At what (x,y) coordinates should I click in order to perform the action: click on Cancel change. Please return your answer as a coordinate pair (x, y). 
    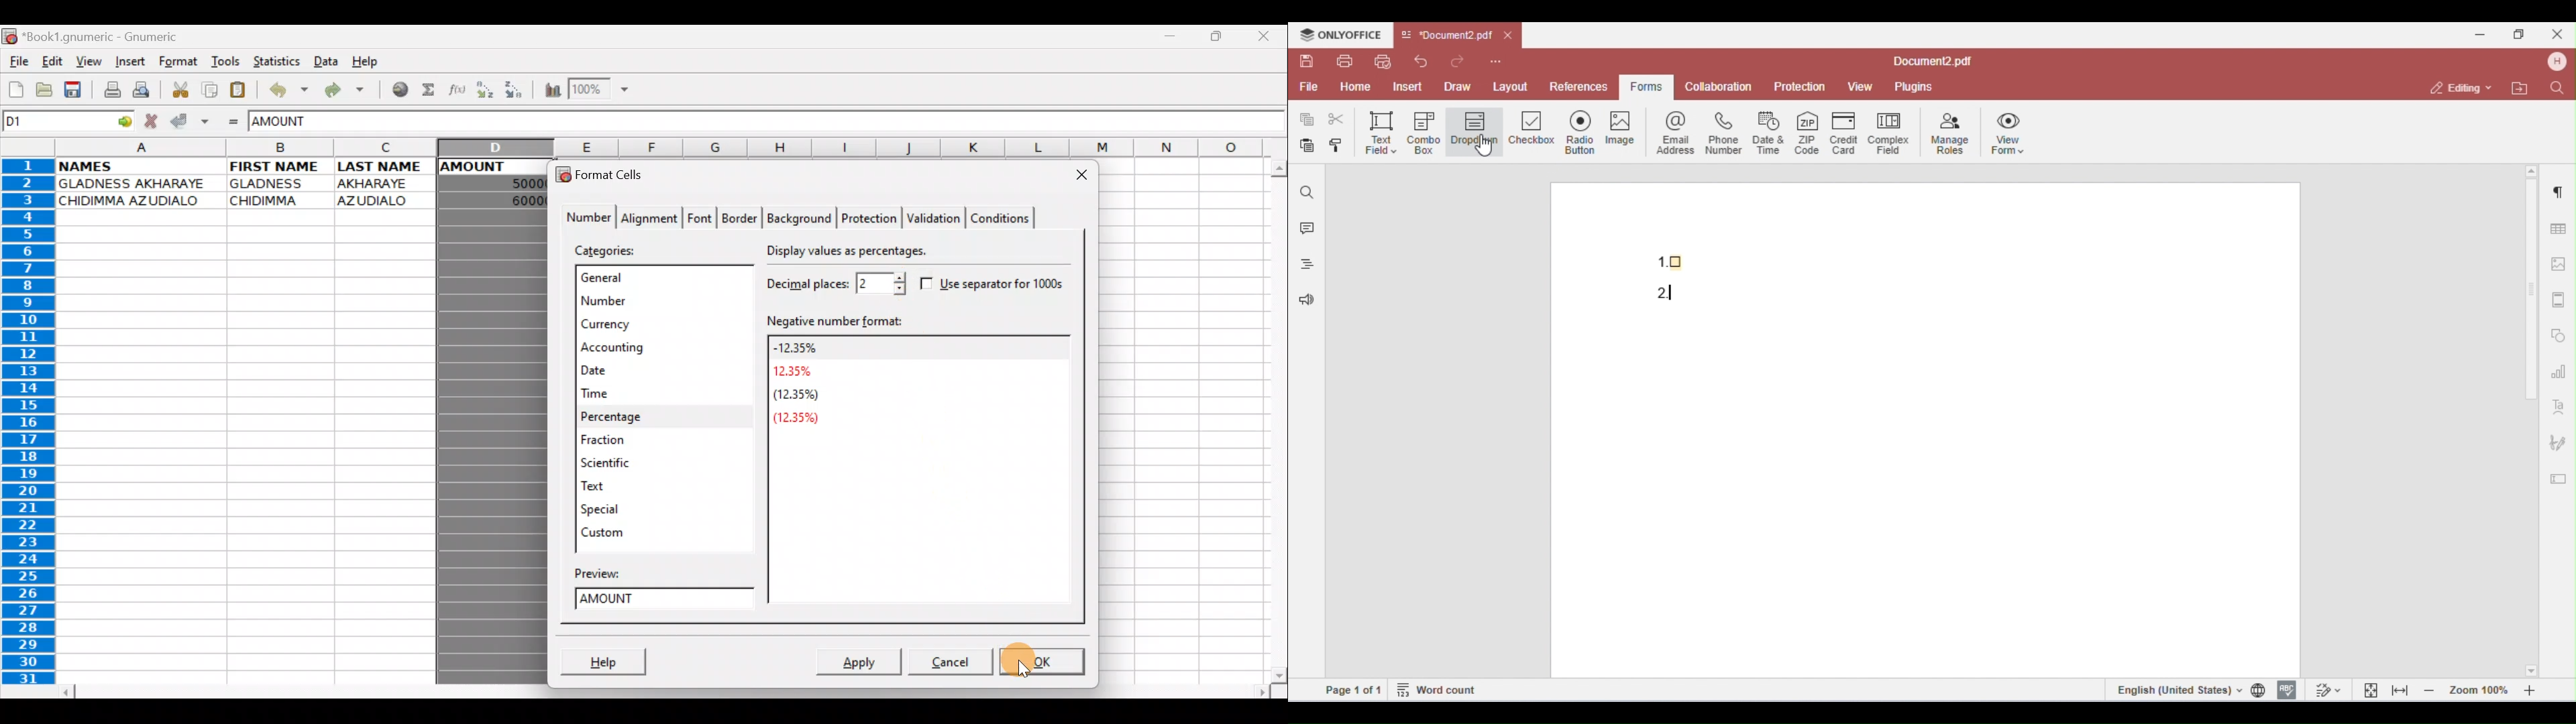
    Looking at the image, I should click on (153, 120).